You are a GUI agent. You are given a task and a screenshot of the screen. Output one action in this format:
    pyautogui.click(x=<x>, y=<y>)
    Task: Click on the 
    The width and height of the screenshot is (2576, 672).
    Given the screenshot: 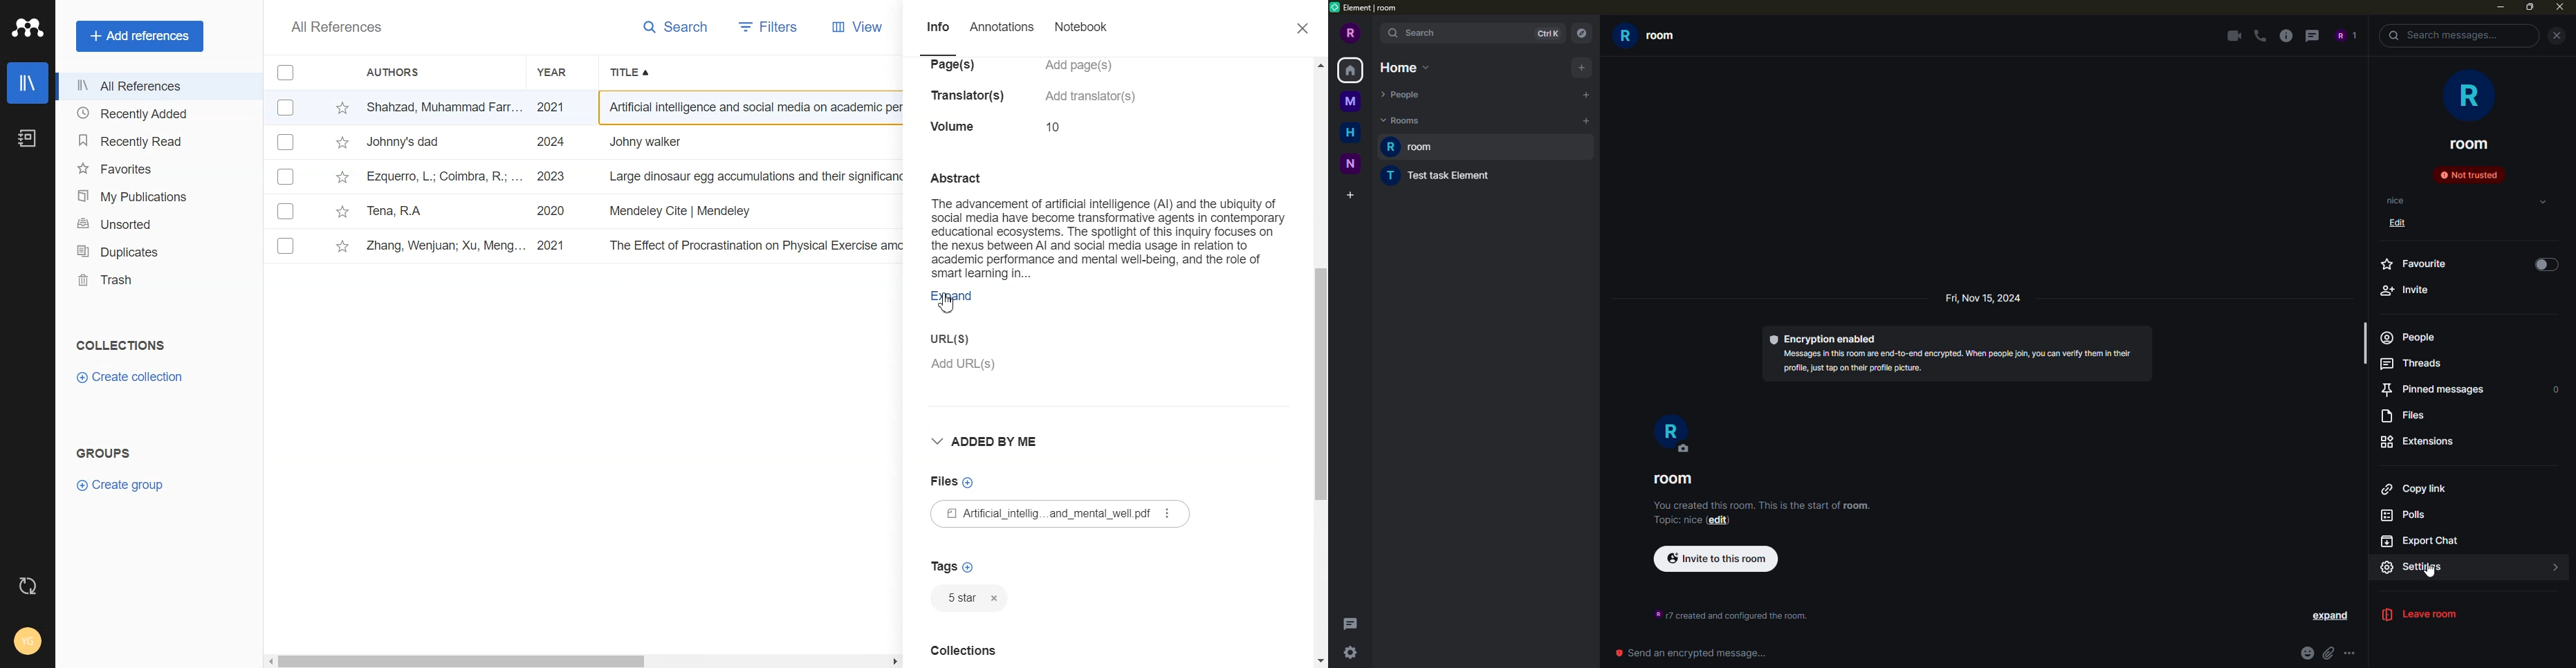 What is the action you would take?
    pyautogui.click(x=285, y=212)
    